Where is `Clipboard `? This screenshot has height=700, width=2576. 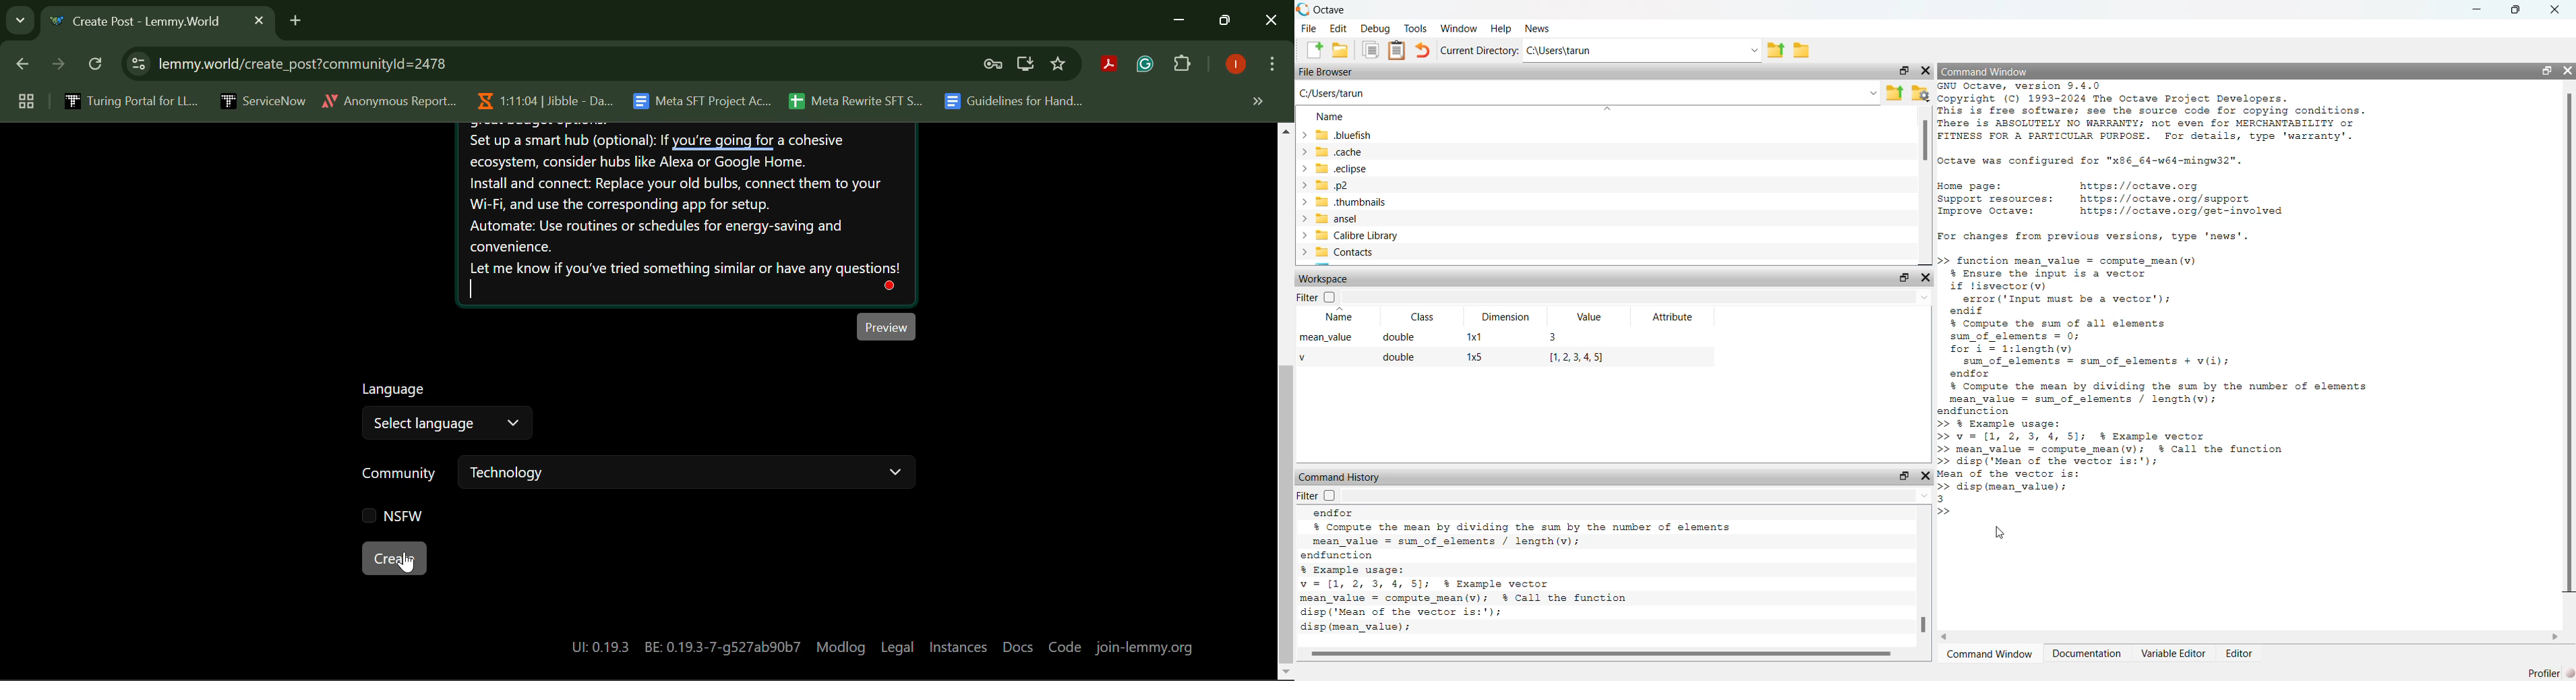
Clipboard  is located at coordinates (1397, 51).